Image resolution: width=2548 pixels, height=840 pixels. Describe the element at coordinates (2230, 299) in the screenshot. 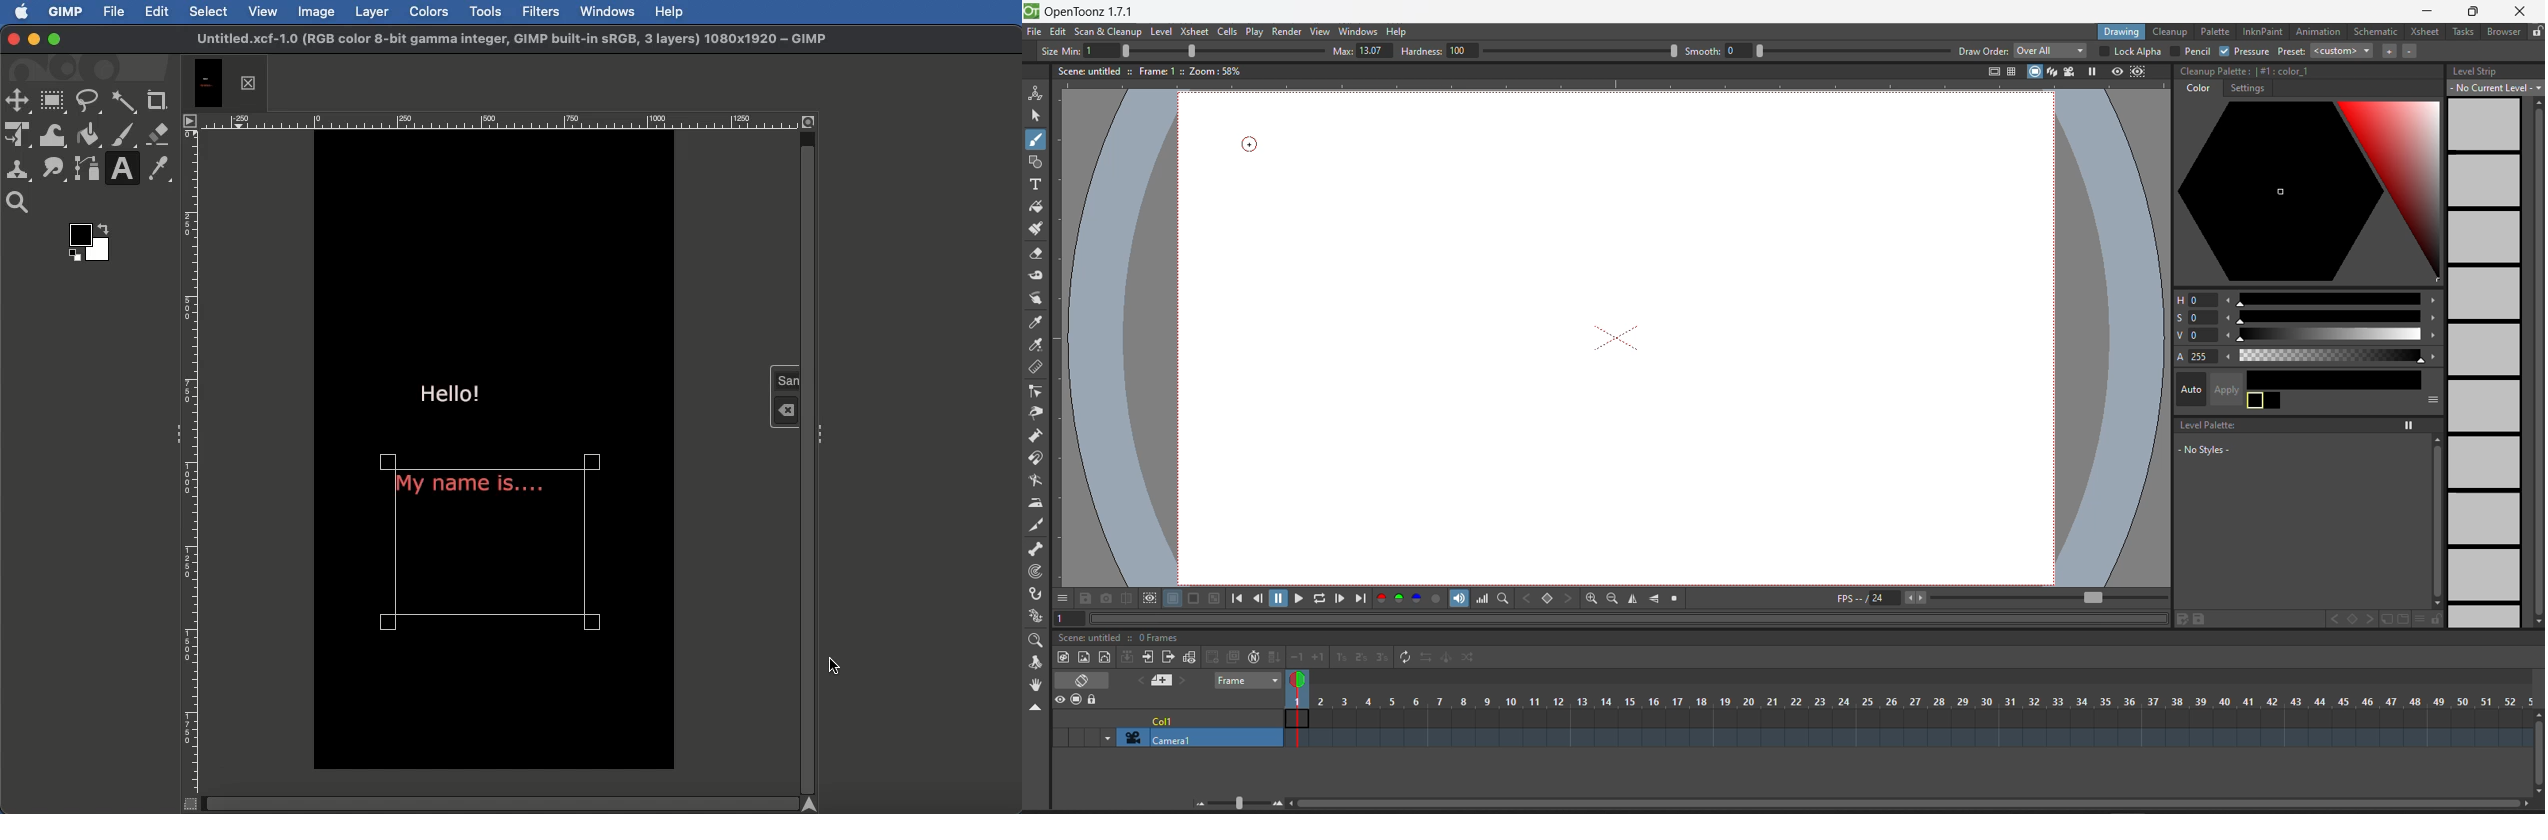

I see `move left` at that location.